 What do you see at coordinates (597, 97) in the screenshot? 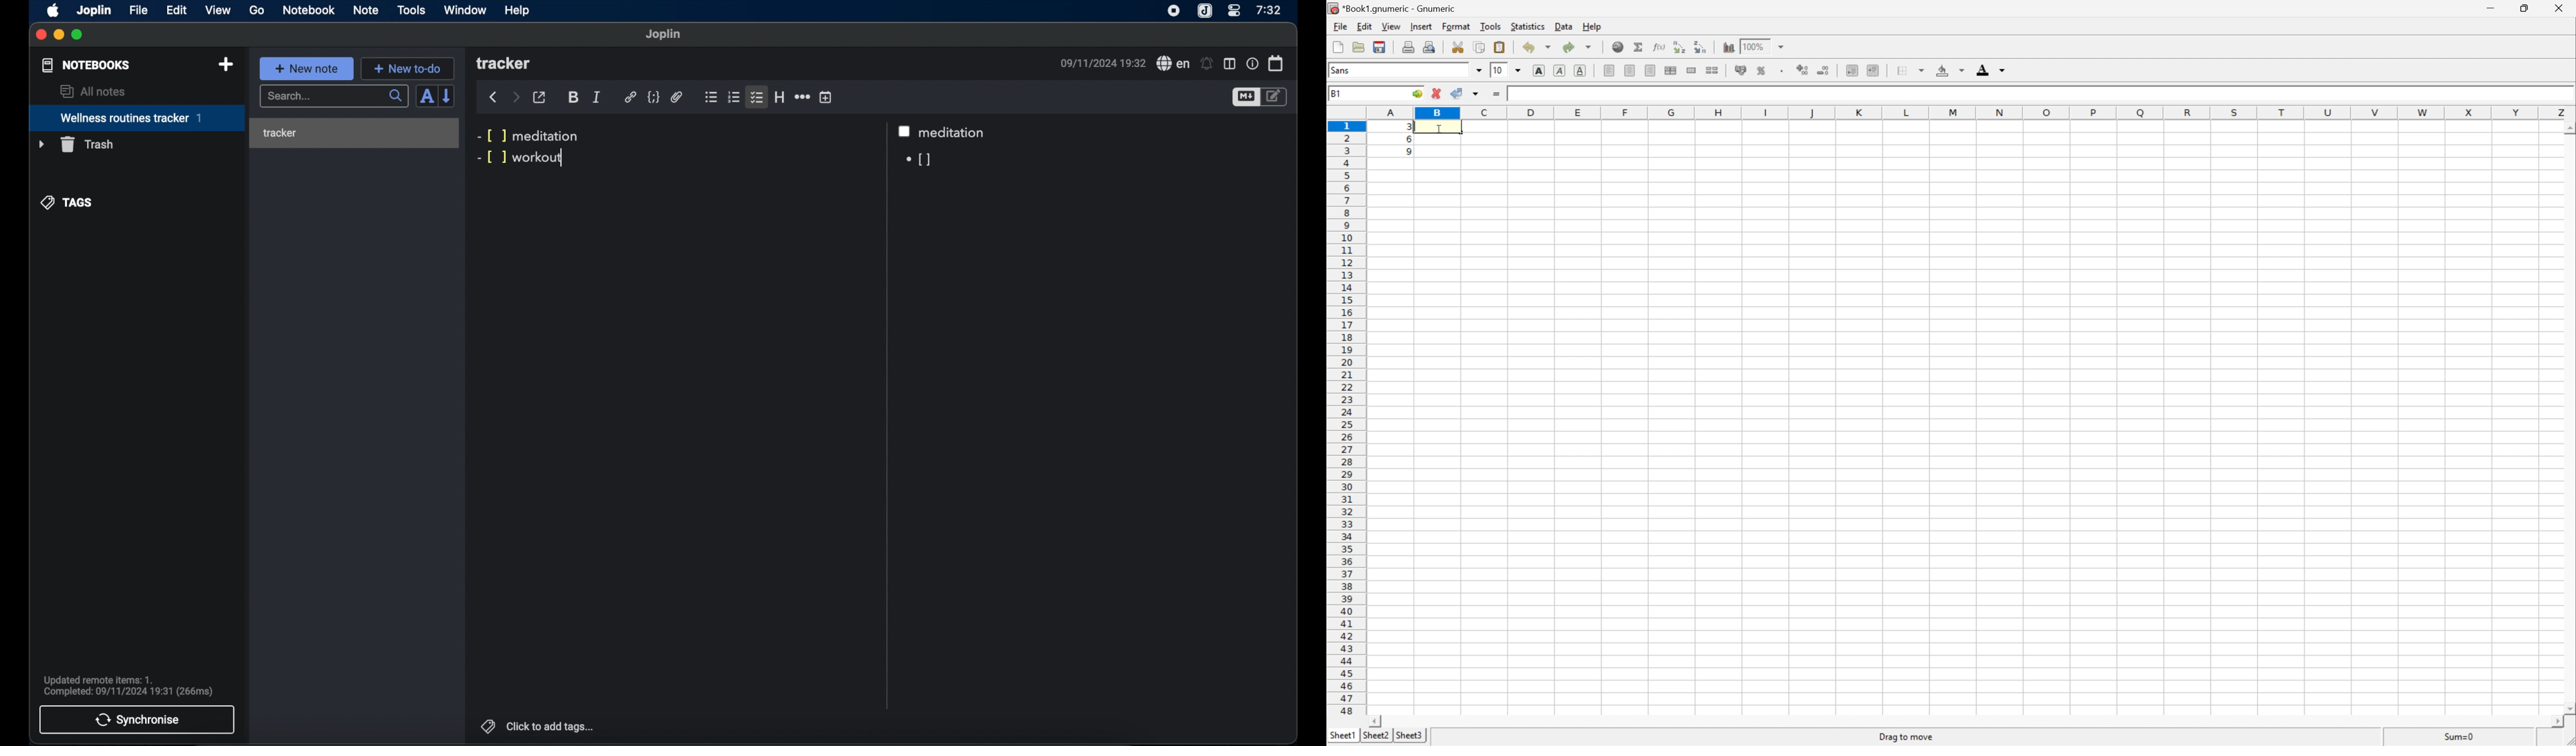
I see `italic` at bounding box center [597, 97].